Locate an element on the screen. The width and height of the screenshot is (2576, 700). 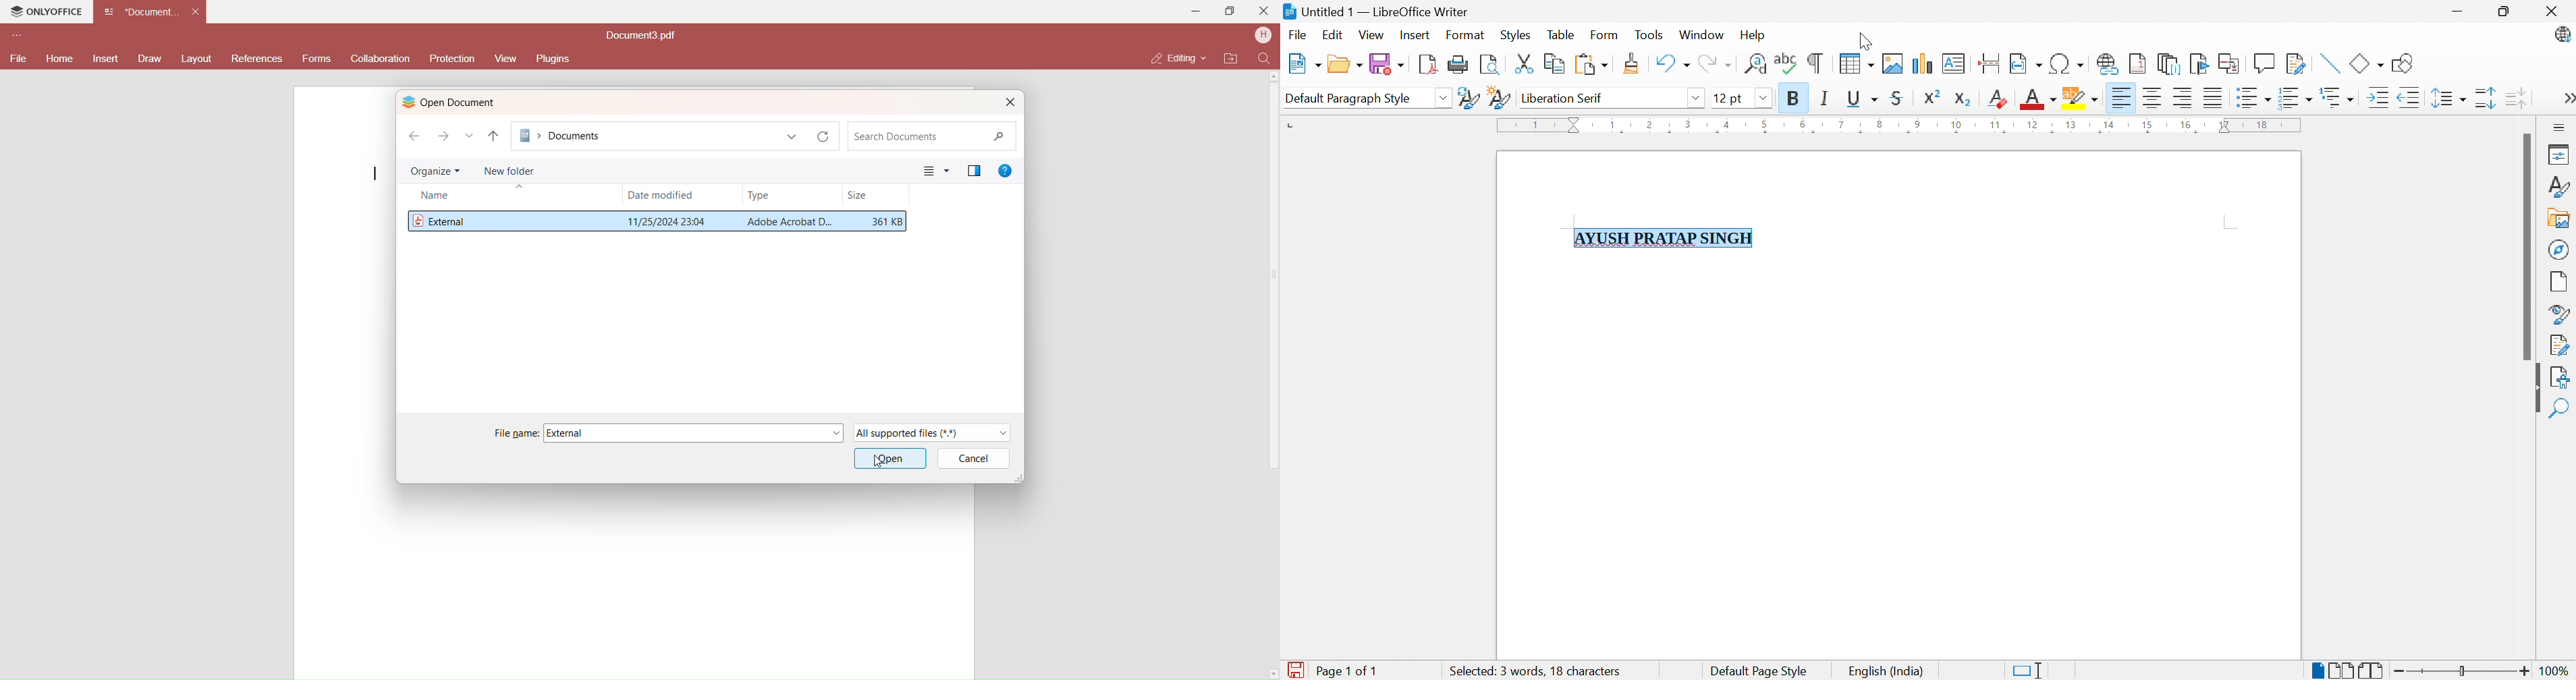
Increase Indent is located at coordinates (2378, 98).